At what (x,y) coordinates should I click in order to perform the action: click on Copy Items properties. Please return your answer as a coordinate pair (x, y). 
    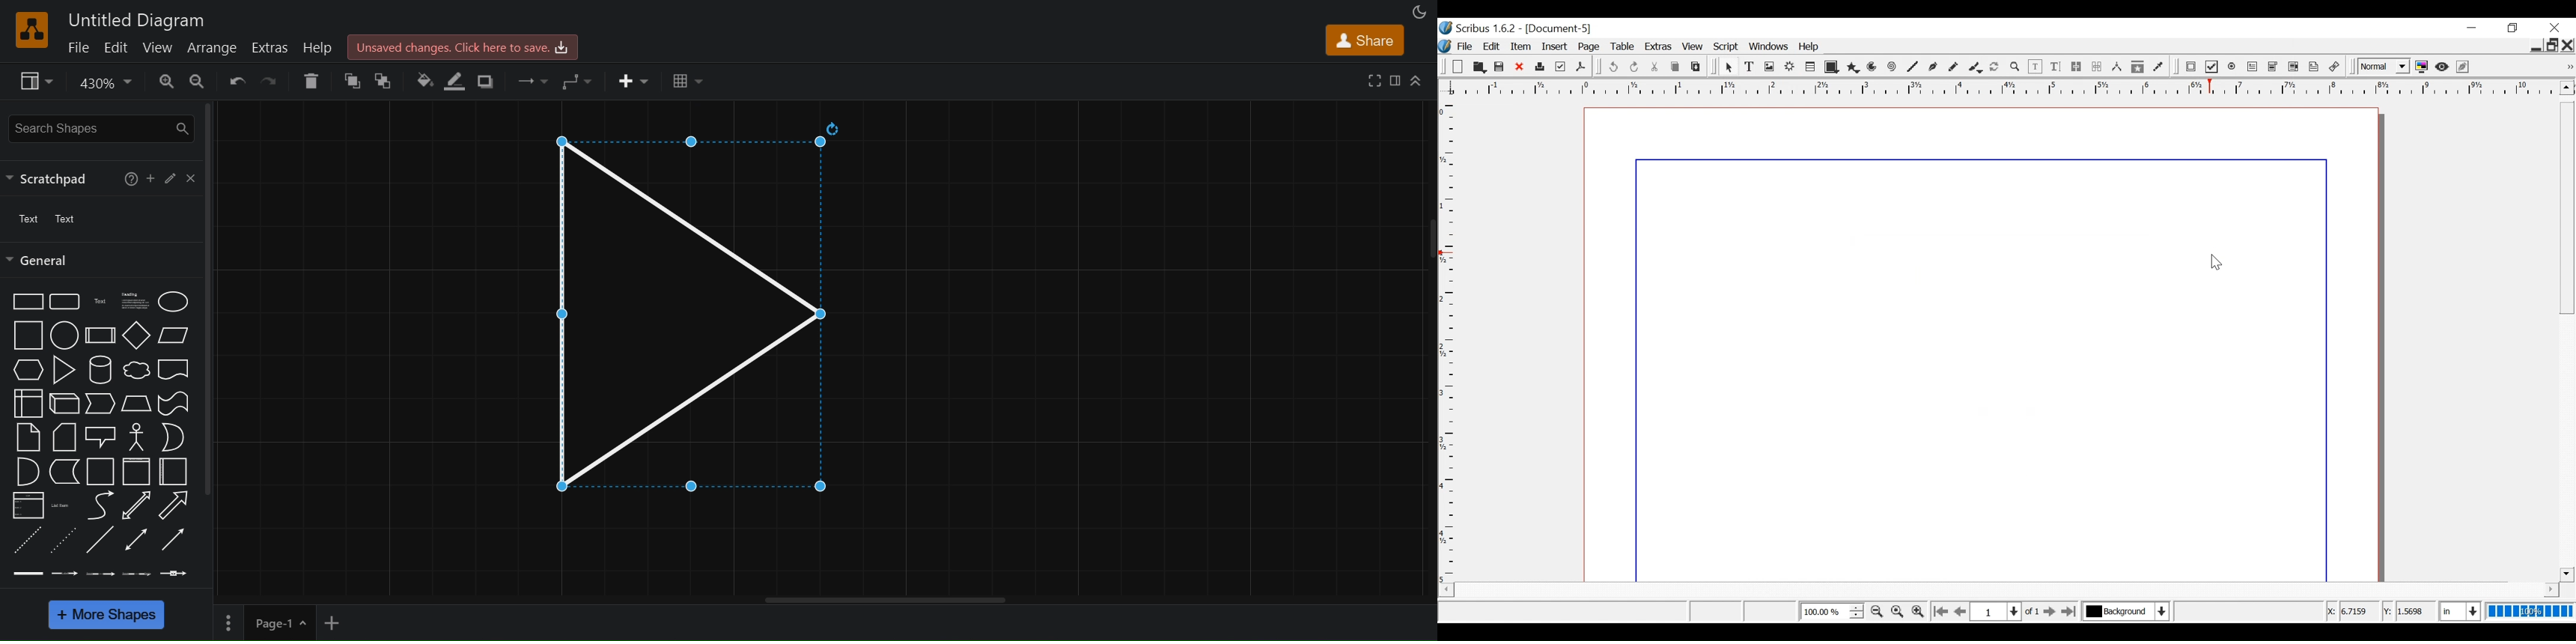
    Looking at the image, I should click on (2138, 68).